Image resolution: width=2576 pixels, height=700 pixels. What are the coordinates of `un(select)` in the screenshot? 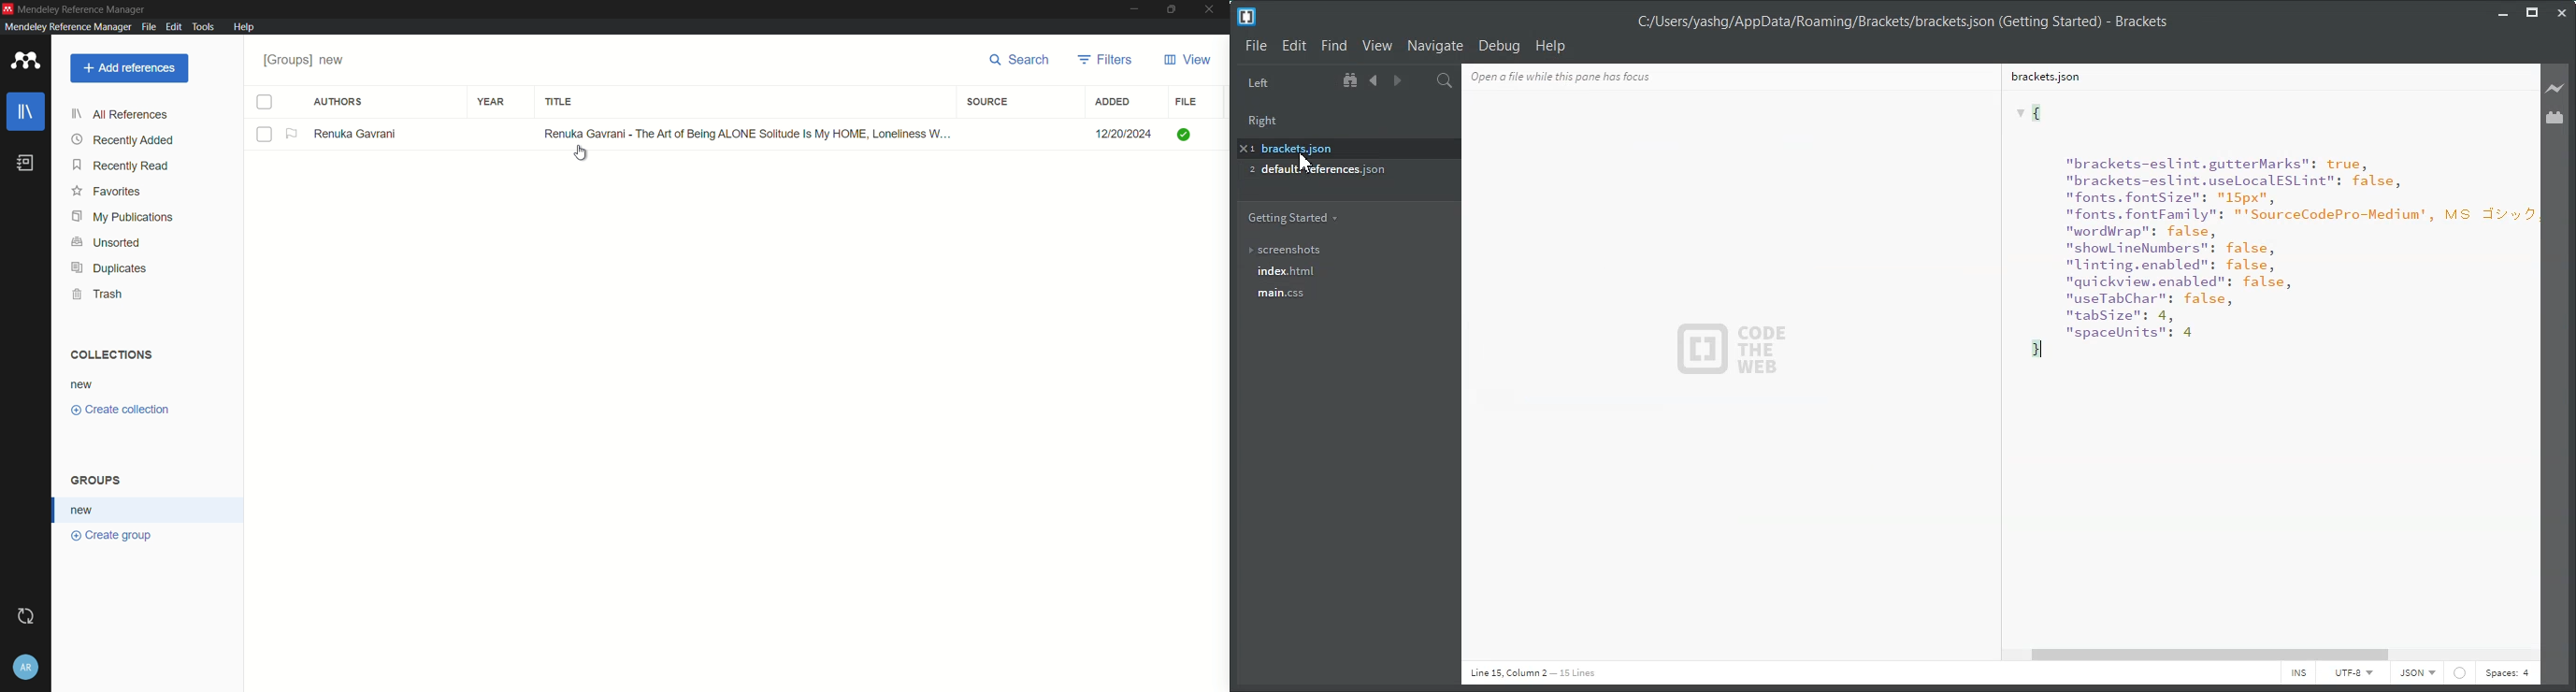 It's located at (265, 135).